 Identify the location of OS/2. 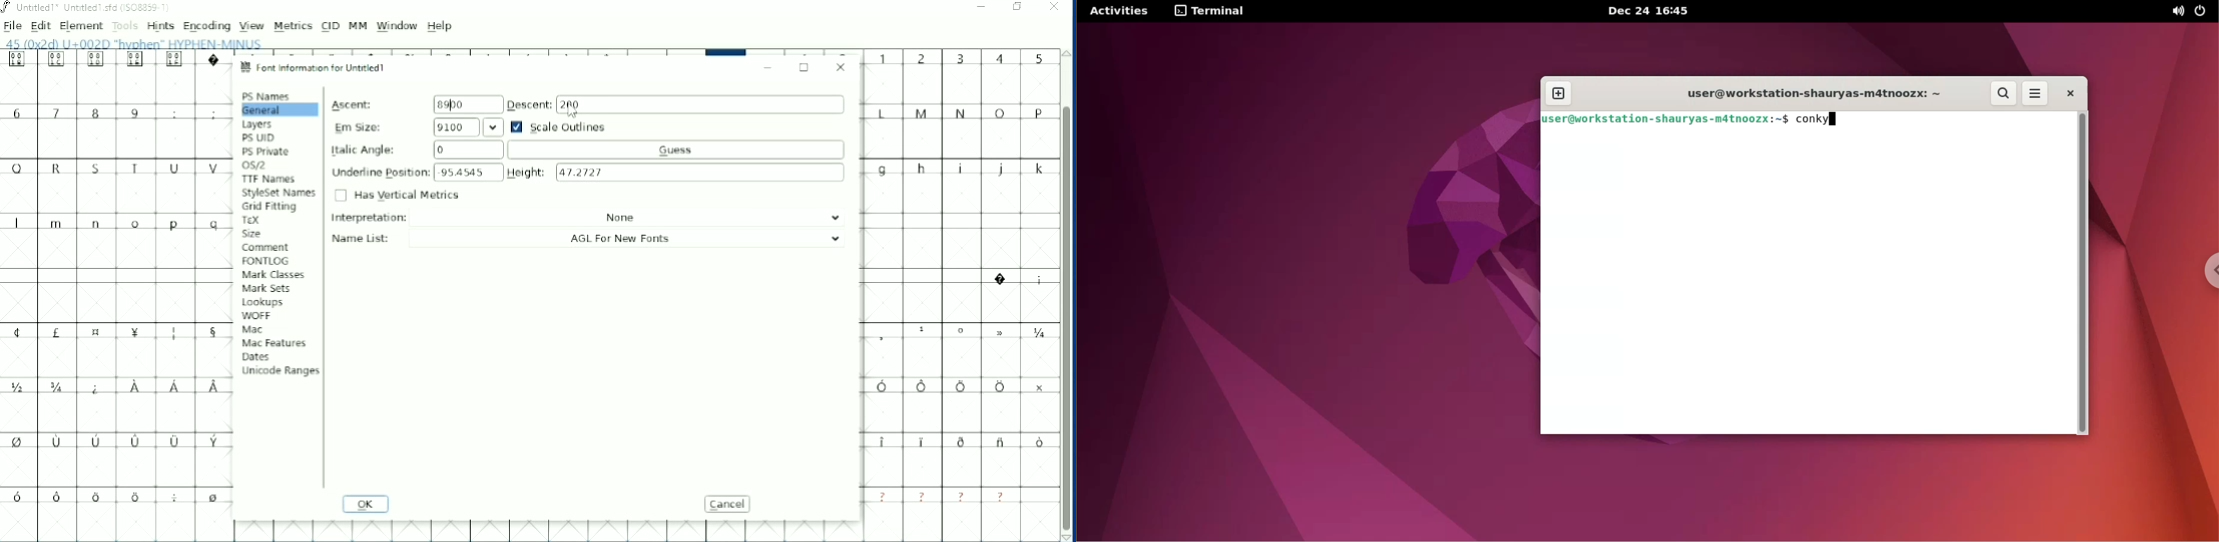
(256, 166).